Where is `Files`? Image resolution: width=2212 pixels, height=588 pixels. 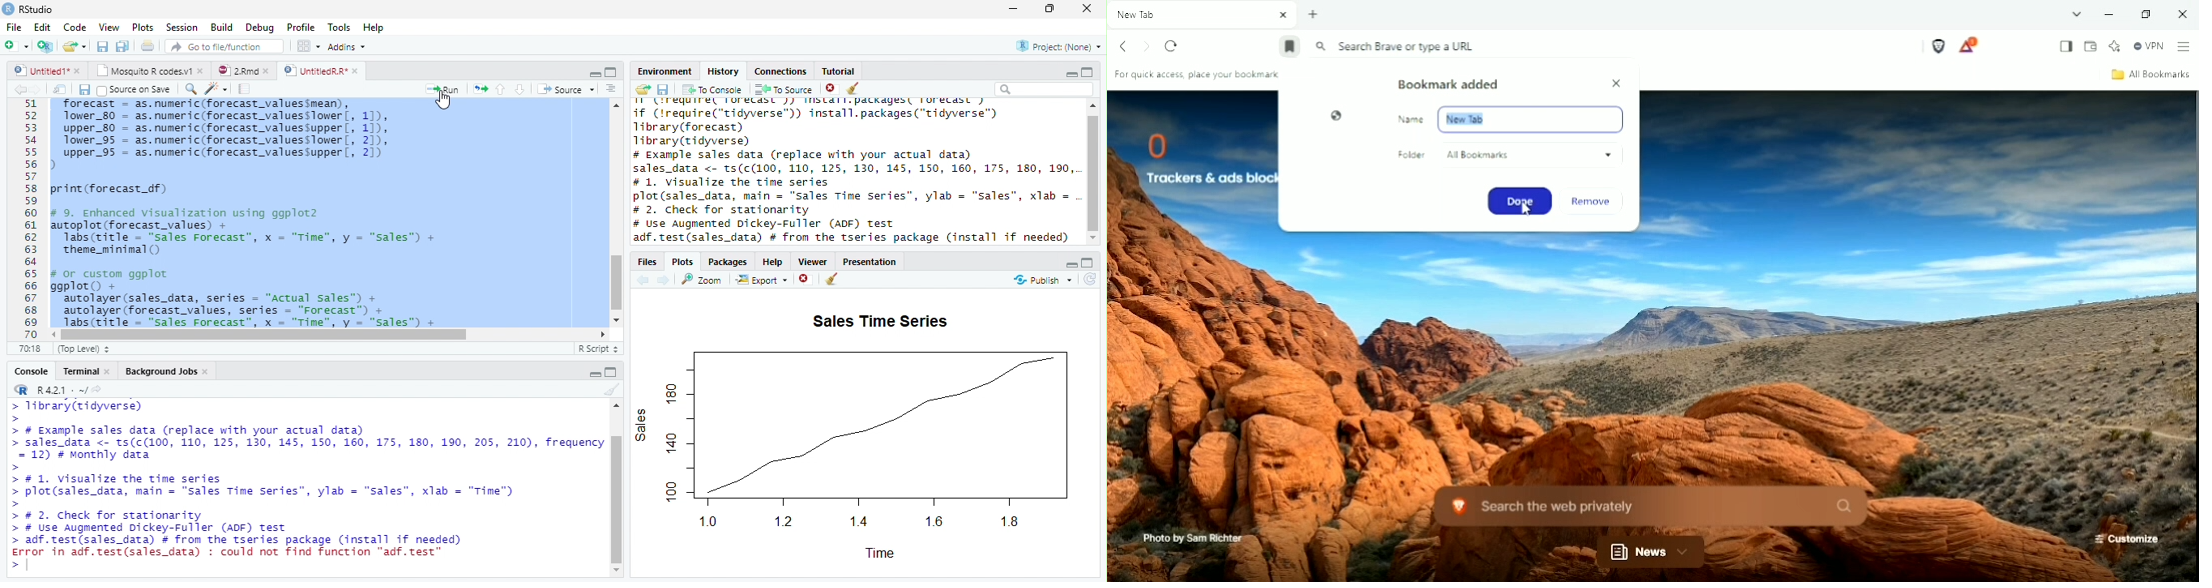 Files is located at coordinates (649, 262).